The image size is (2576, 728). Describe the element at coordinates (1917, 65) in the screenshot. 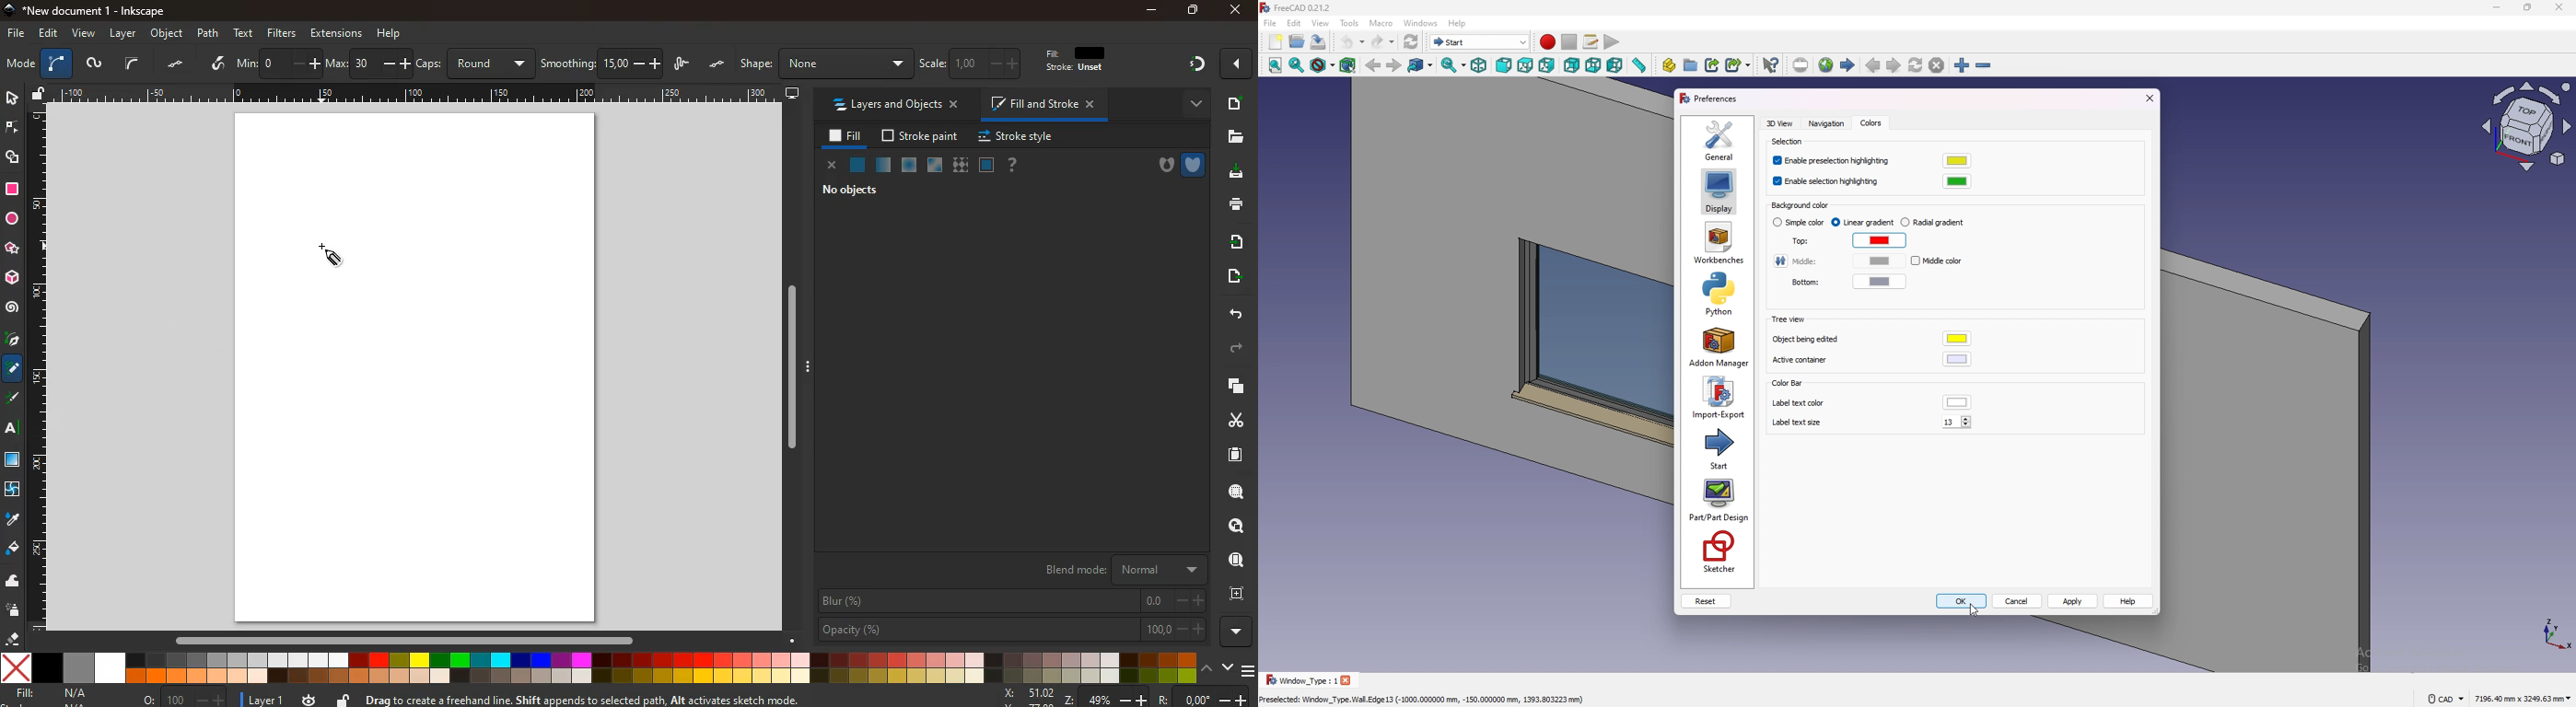

I see `refresh web page` at that location.